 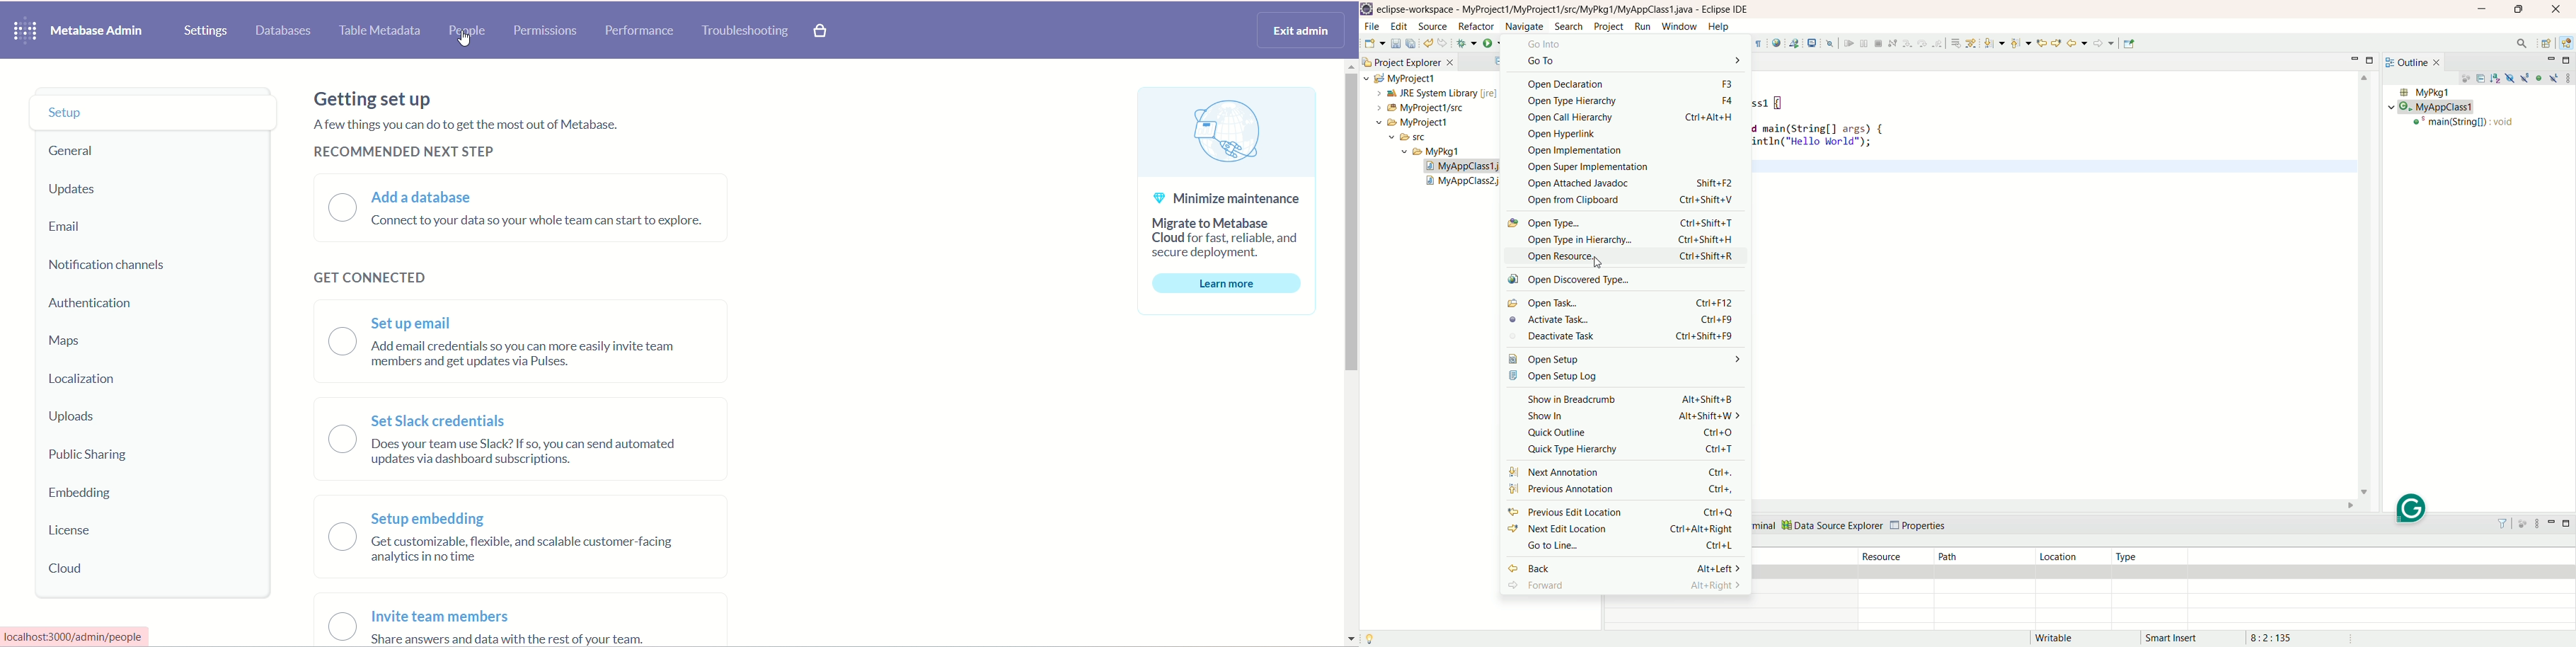 What do you see at coordinates (84, 496) in the screenshot?
I see `embedding` at bounding box center [84, 496].